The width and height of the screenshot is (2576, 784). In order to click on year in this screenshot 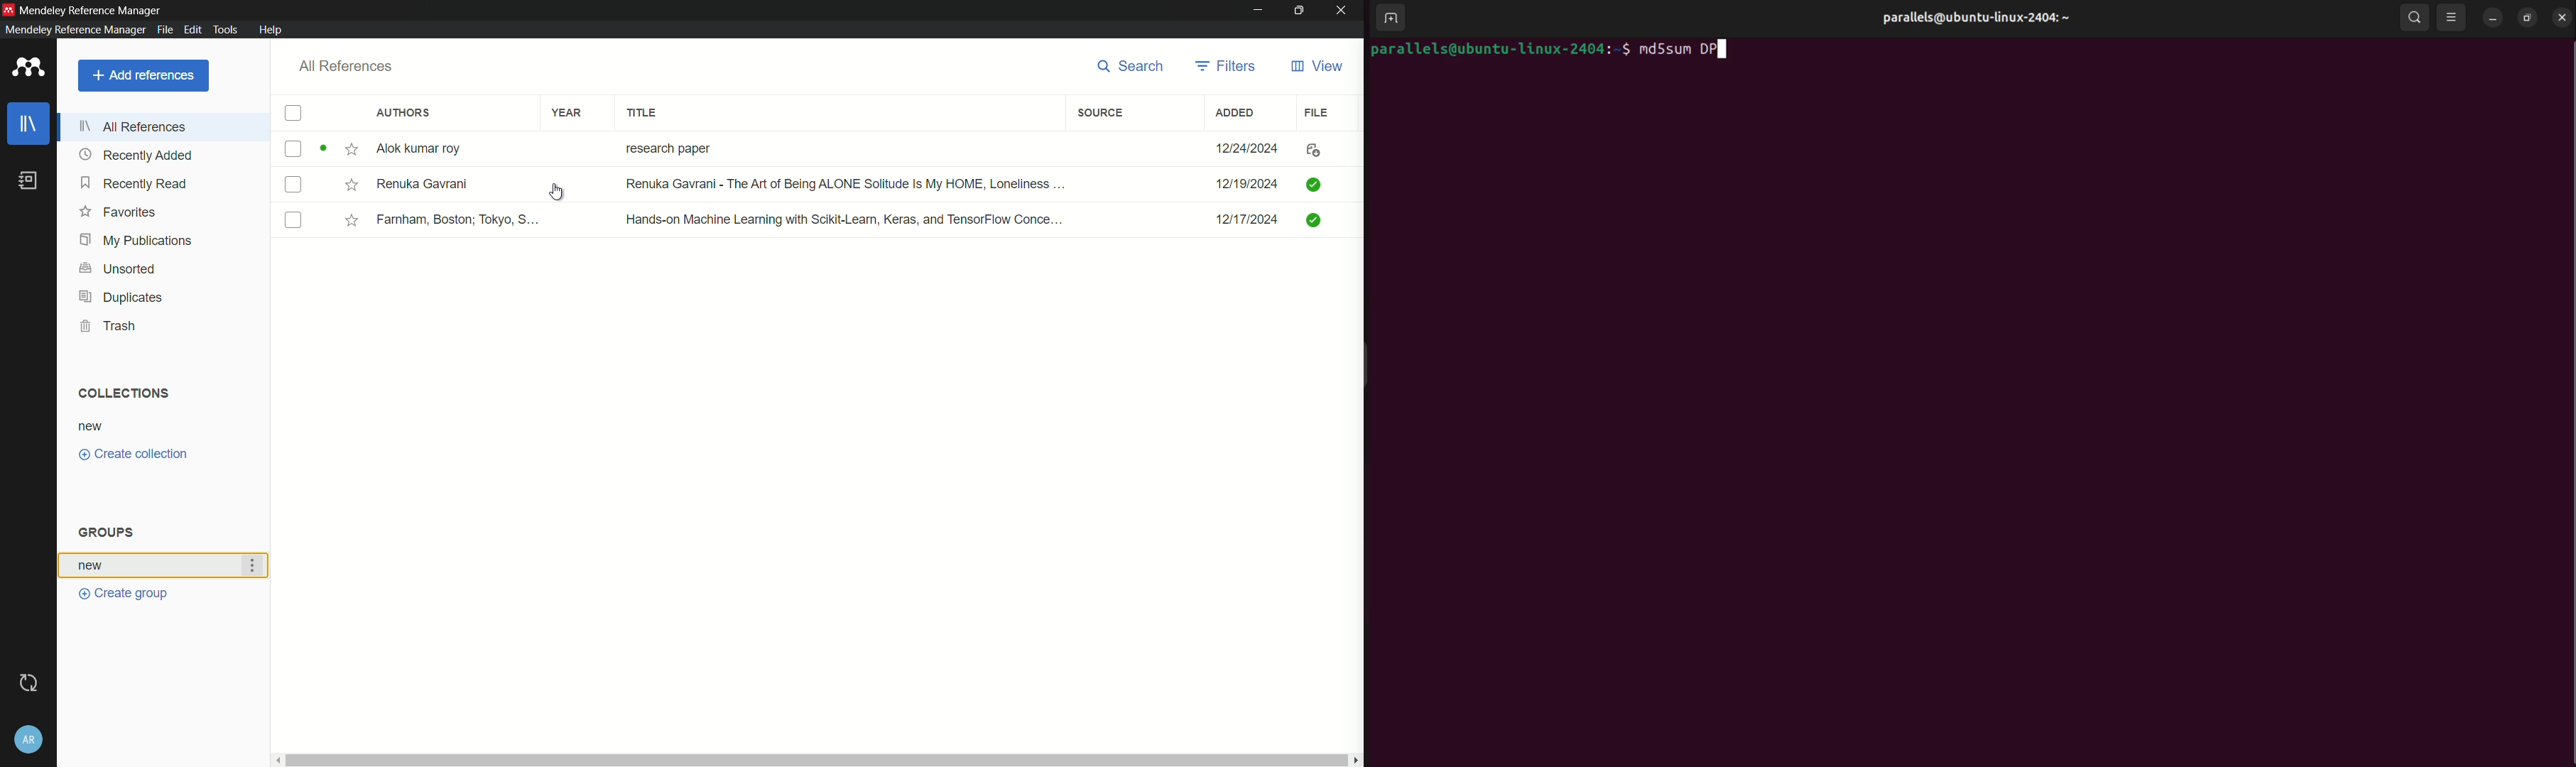, I will do `click(567, 112)`.